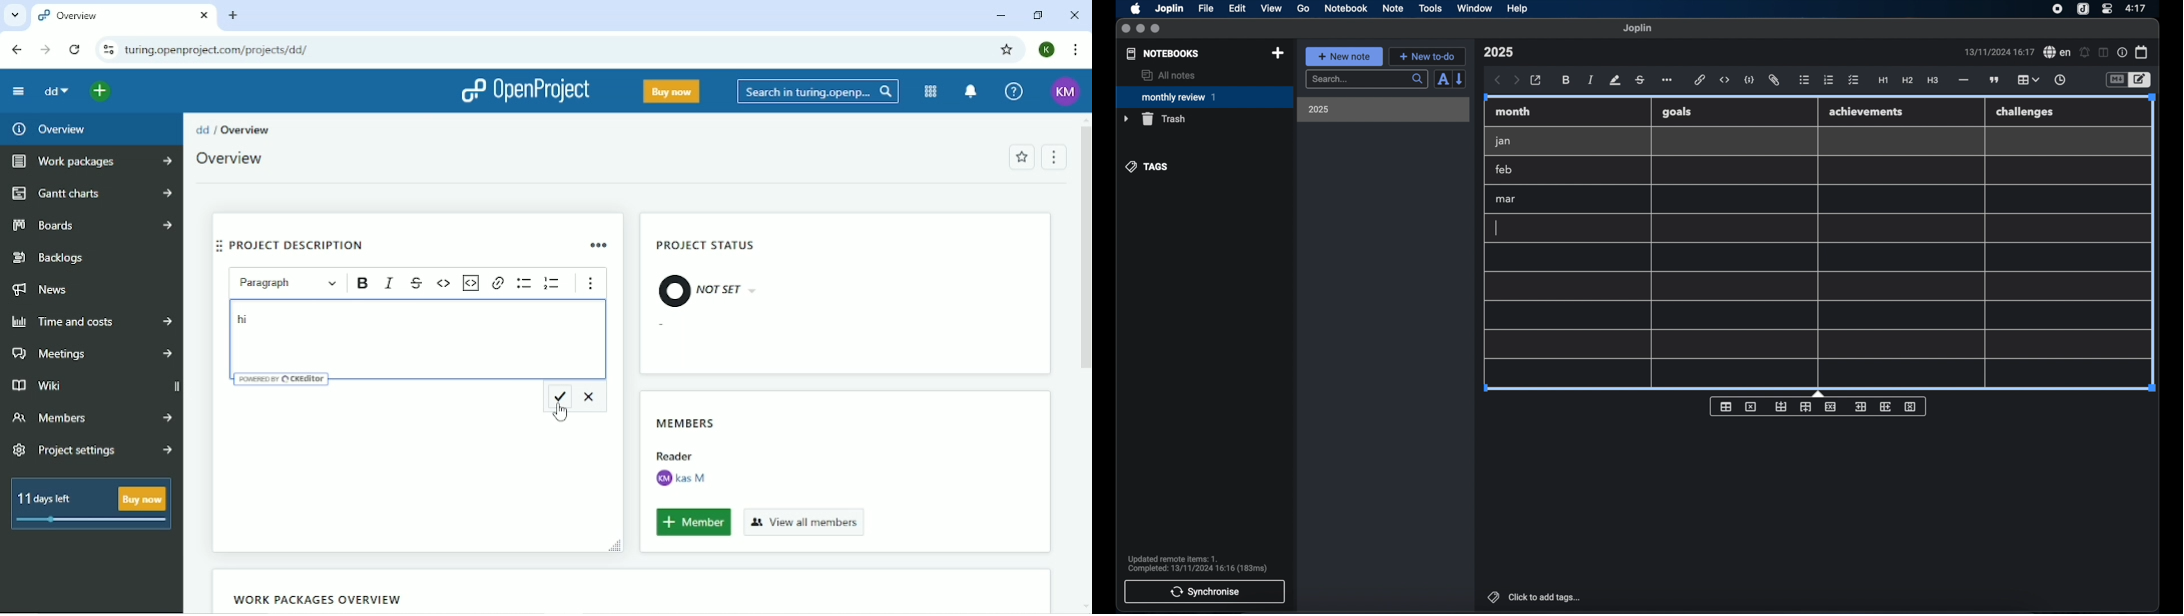 Image resolution: width=2184 pixels, height=616 pixels. Describe the element at coordinates (1804, 80) in the screenshot. I see `bulleted list` at that location.